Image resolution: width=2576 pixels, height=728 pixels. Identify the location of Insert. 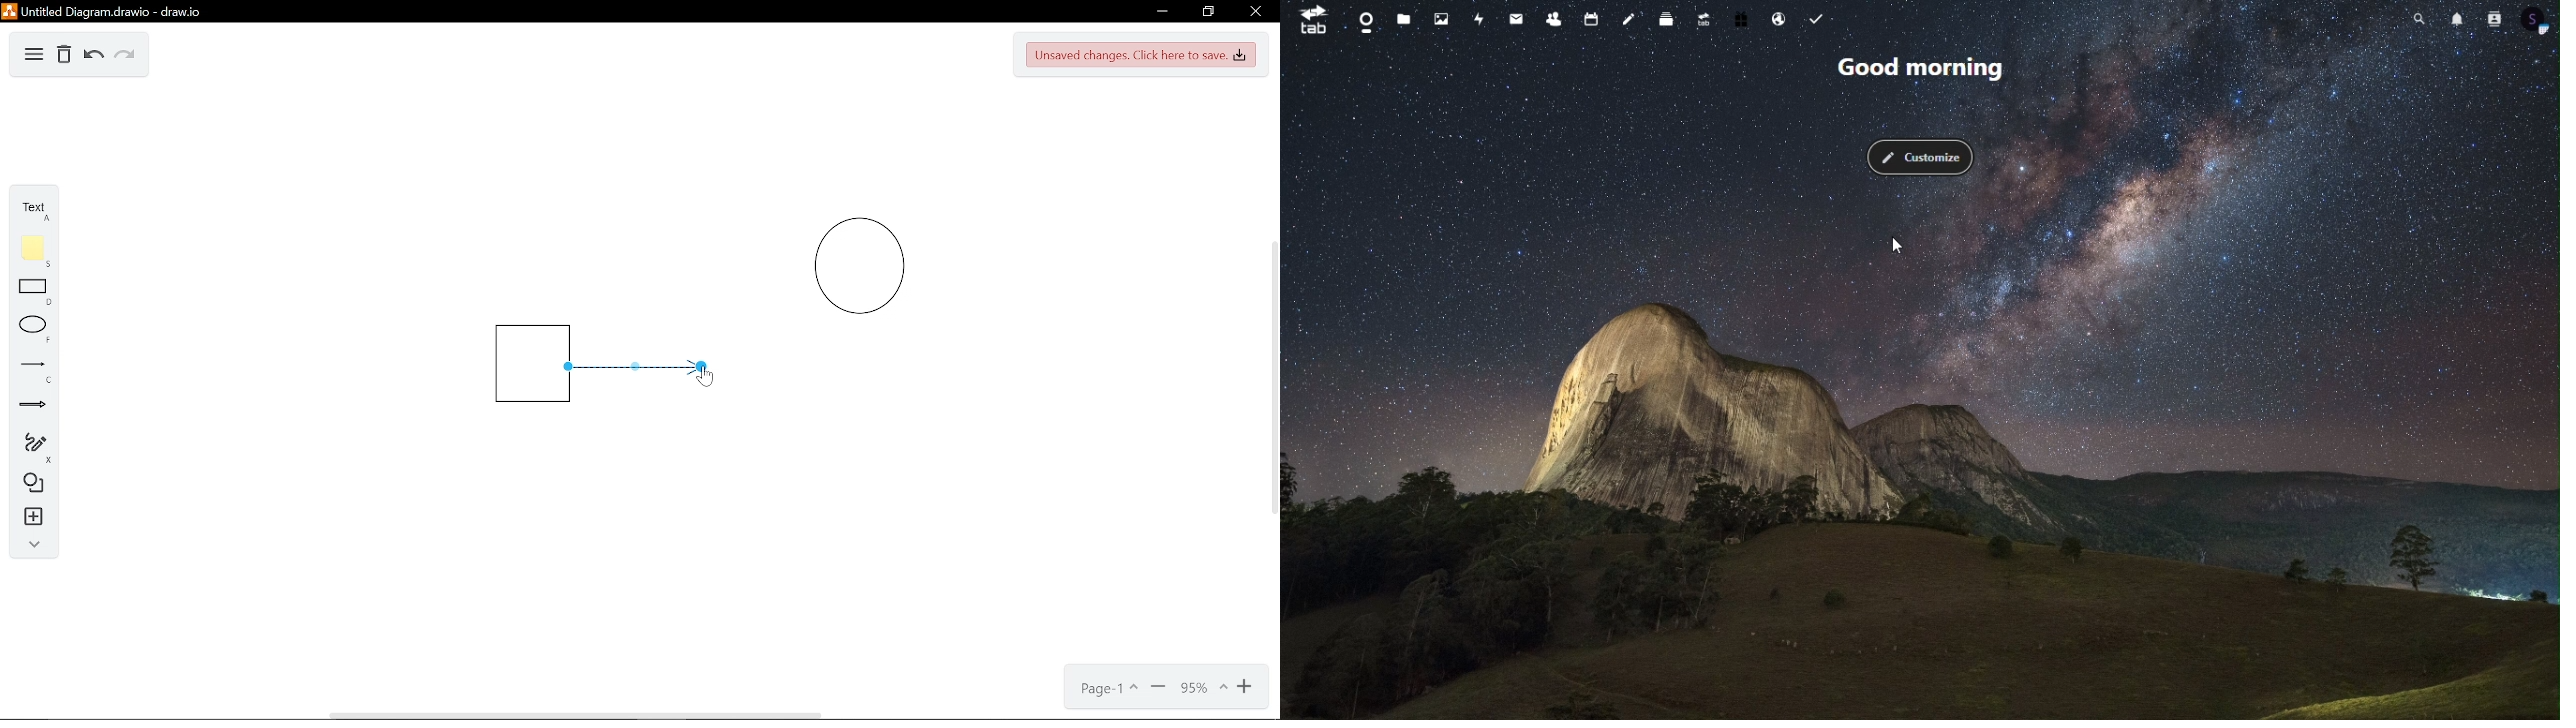
(27, 516).